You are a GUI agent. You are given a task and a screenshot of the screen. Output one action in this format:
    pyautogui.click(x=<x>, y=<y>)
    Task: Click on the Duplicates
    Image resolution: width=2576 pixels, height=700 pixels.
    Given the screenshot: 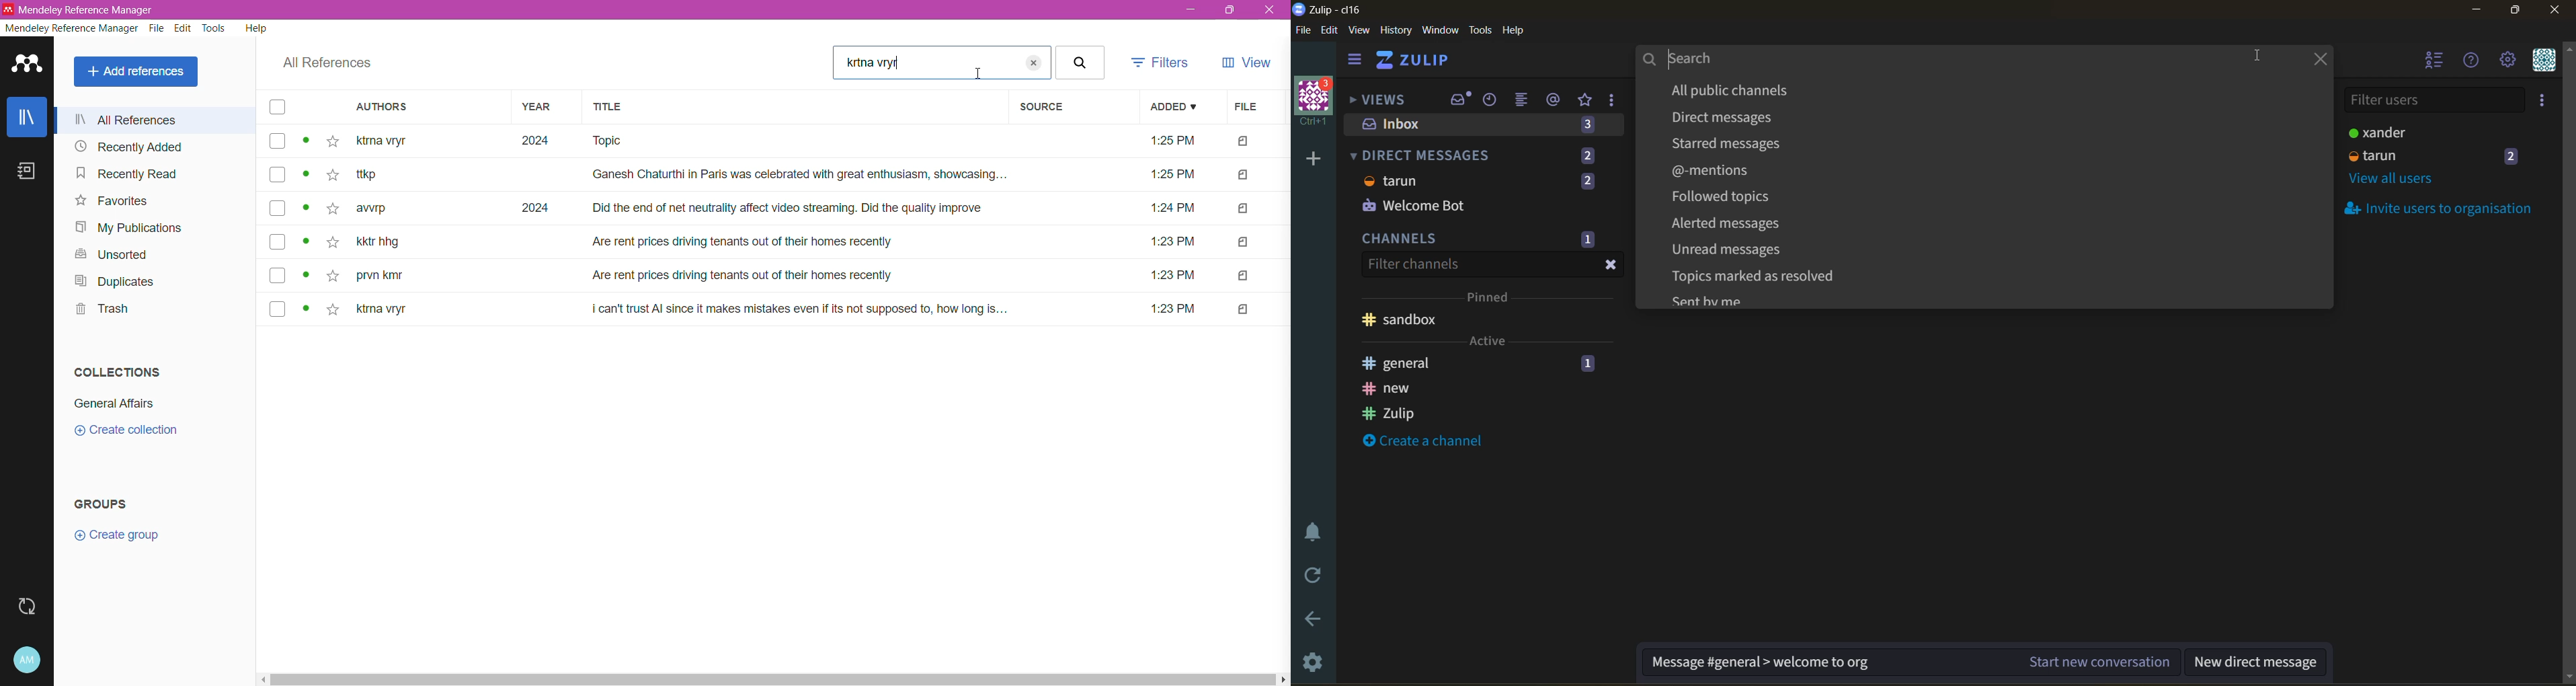 What is the action you would take?
    pyautogui.click(x=122, y=282)
    